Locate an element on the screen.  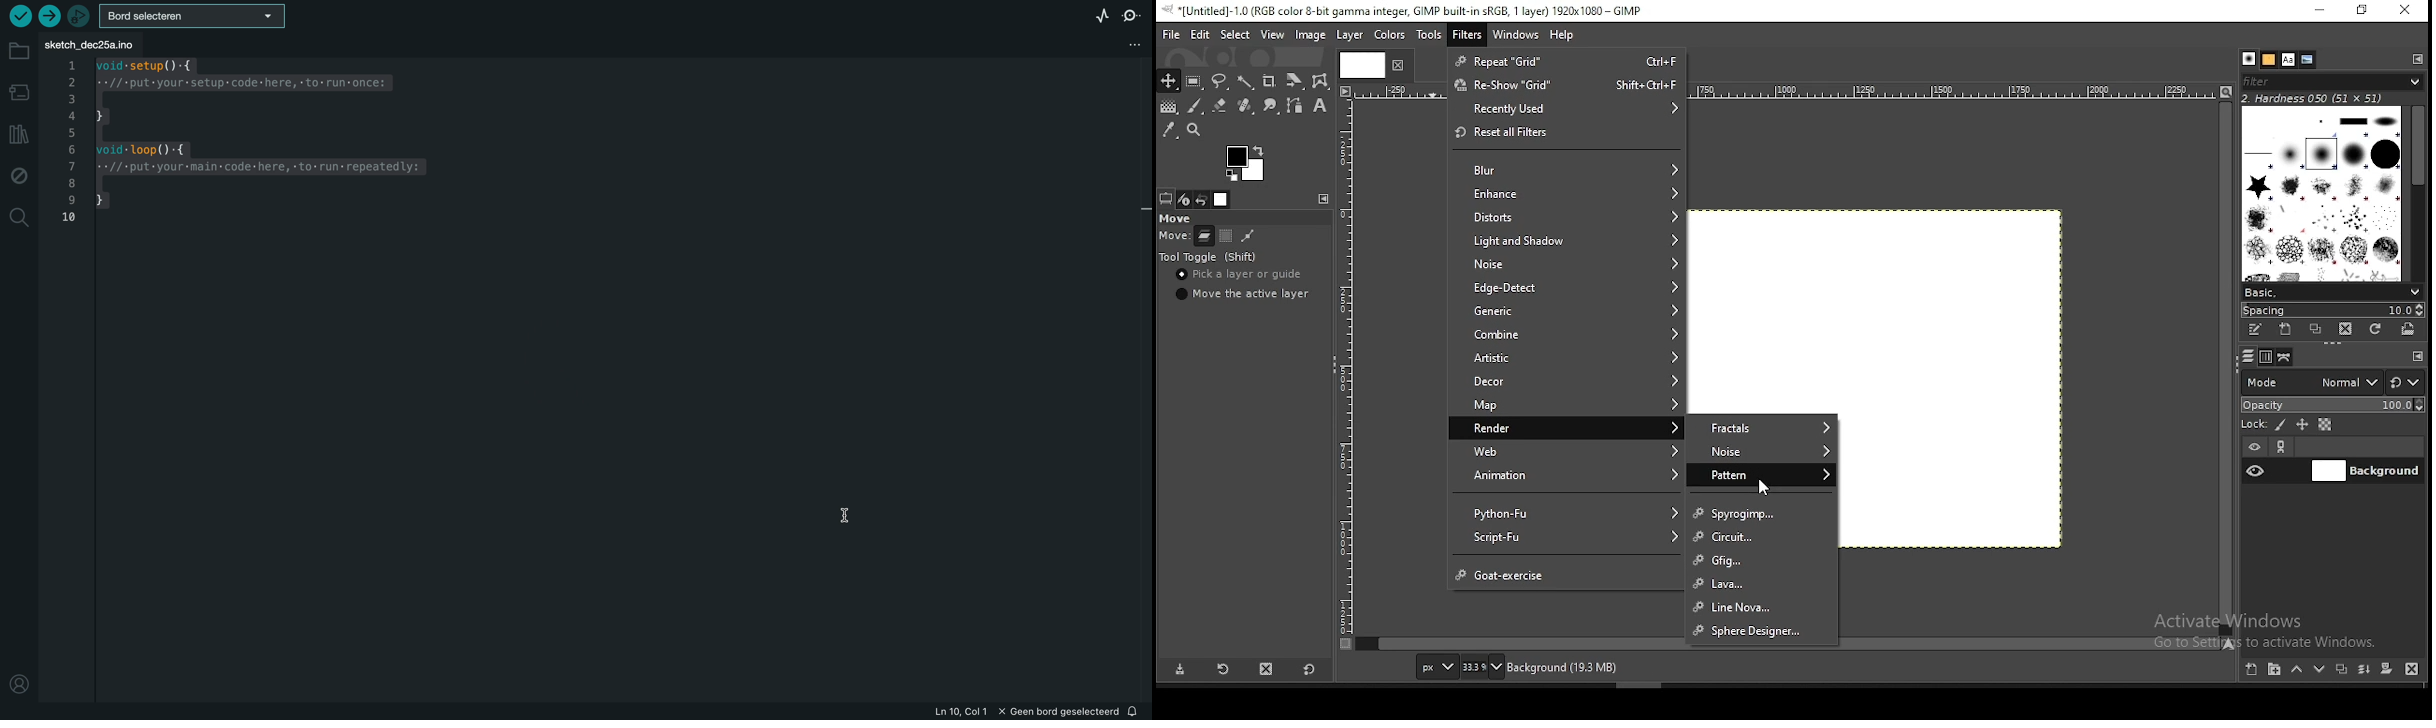
new layer group is located at coordinates (2278, 669).